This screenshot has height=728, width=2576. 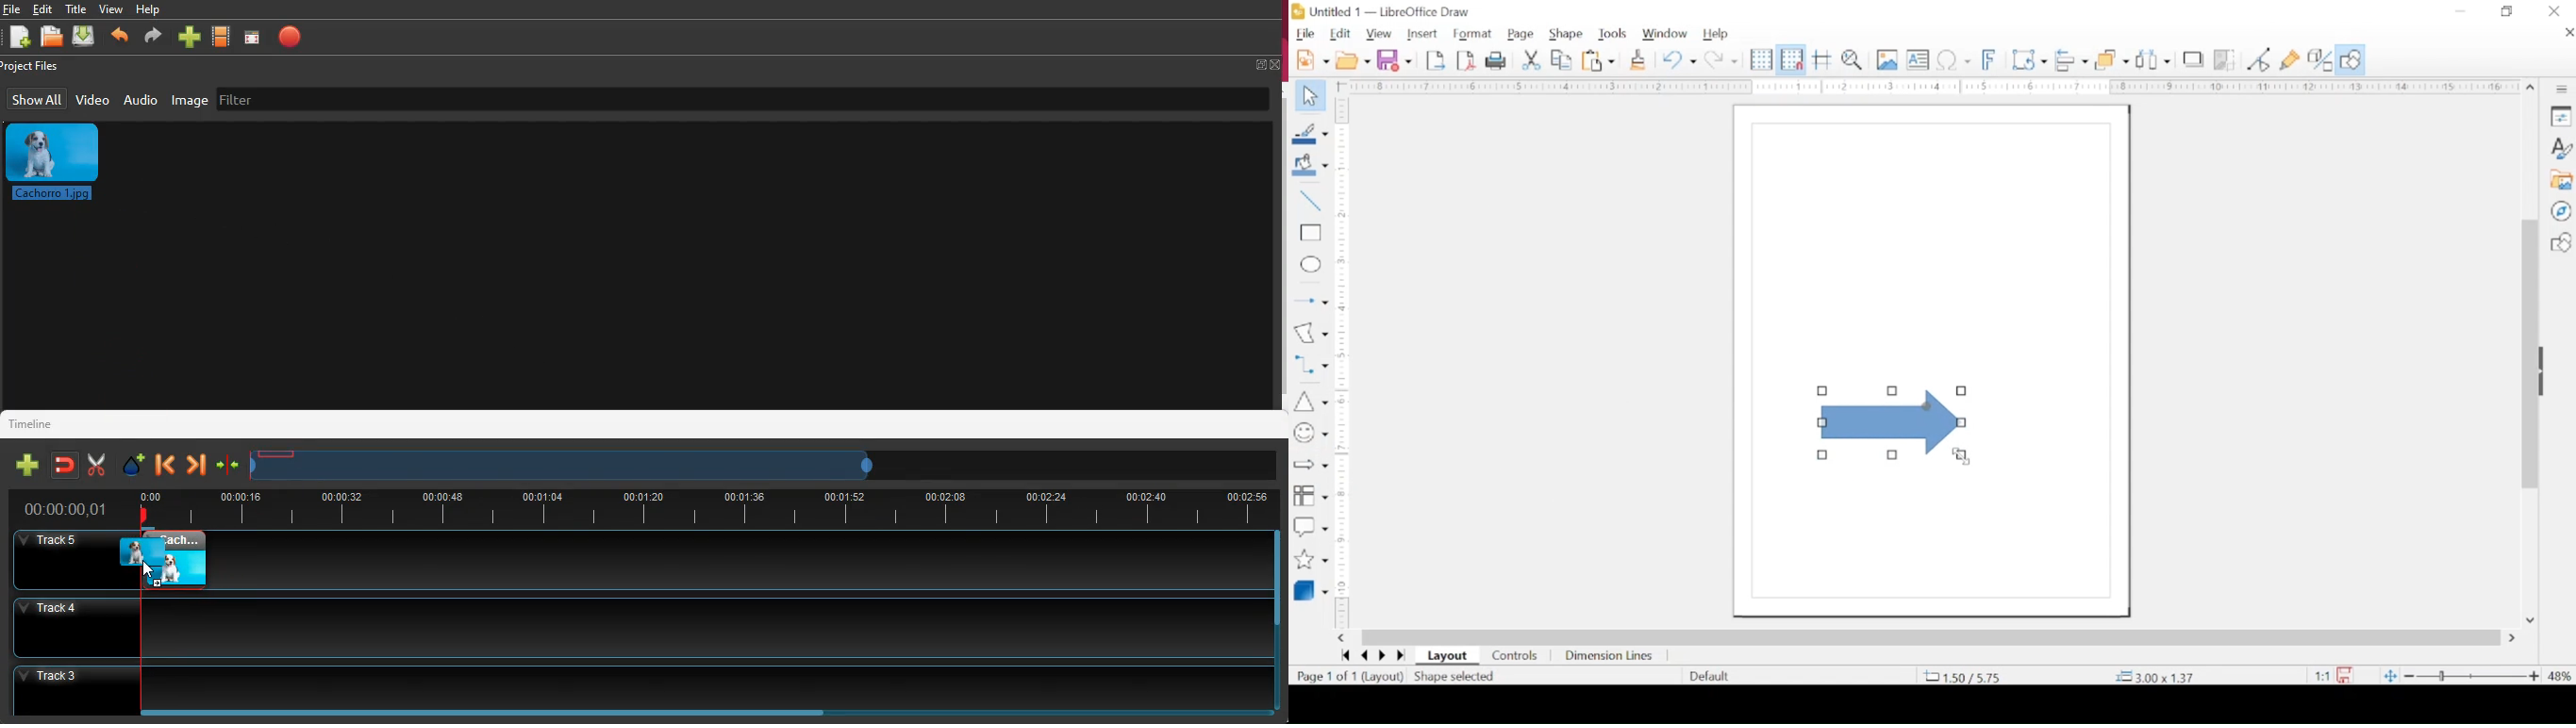 I want to click on scroll right arrow, so click(x=2515, y=638).